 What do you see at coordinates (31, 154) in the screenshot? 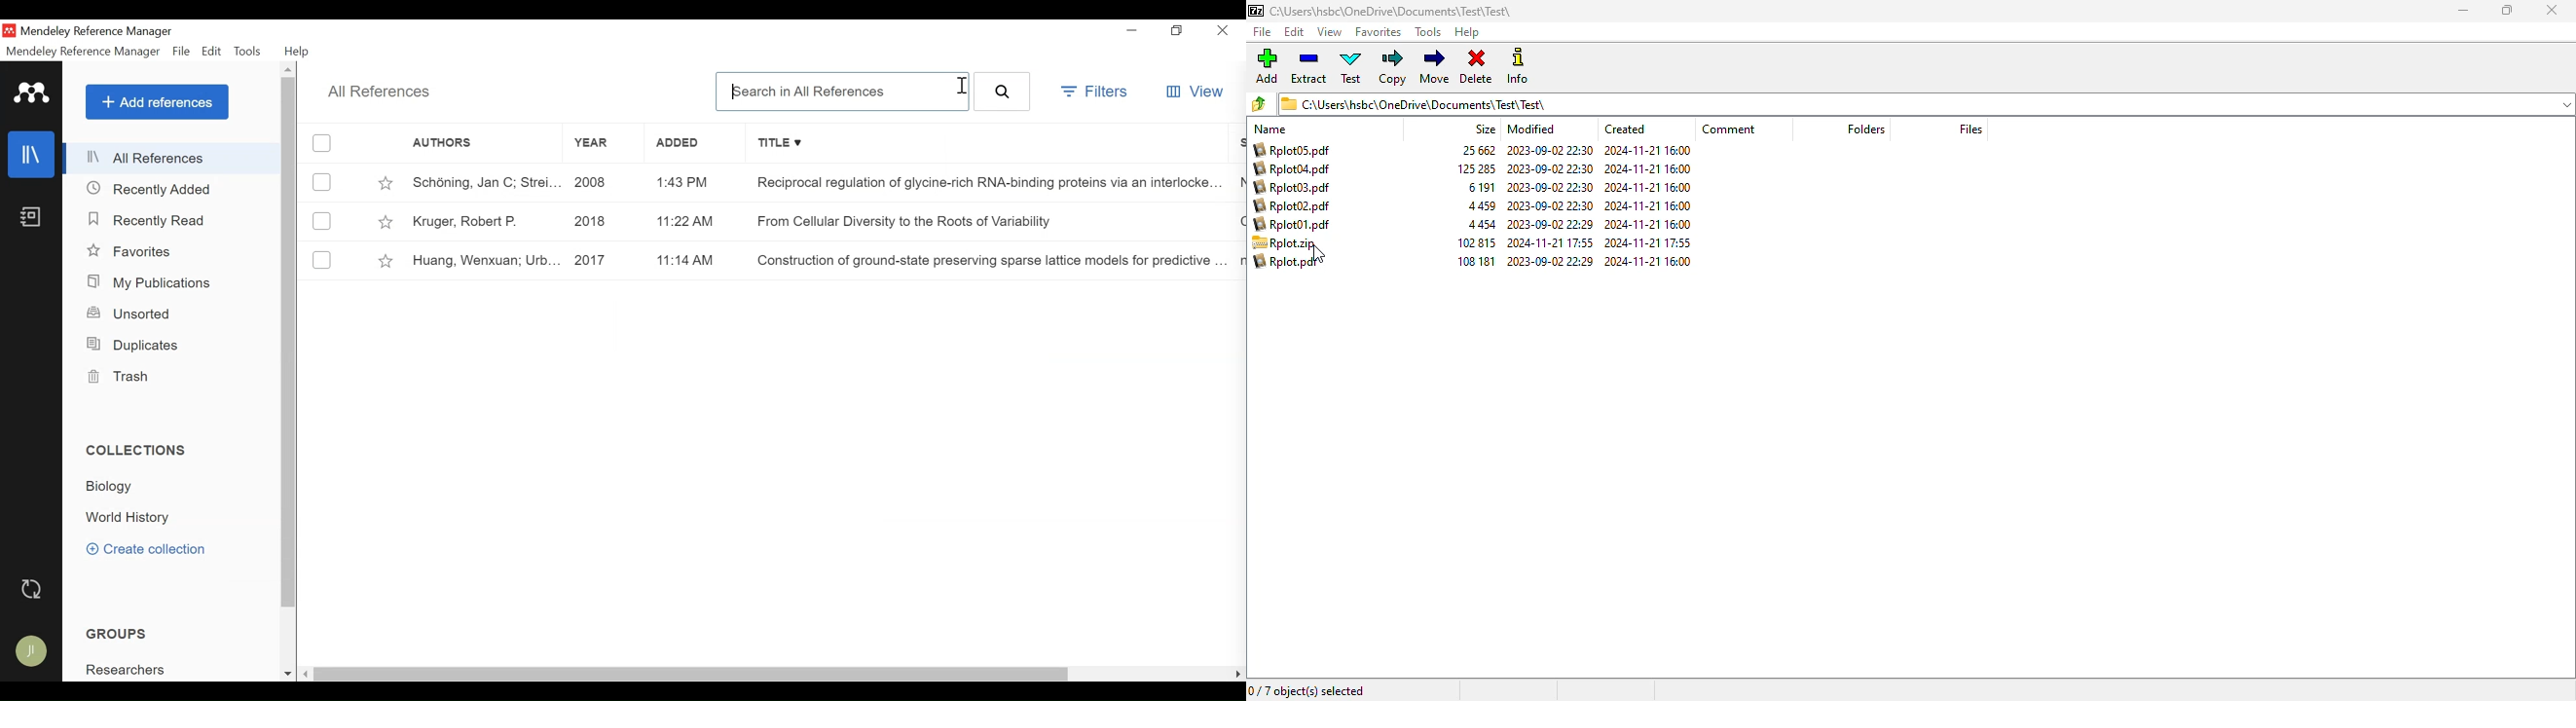
I see `Library` at bounding box center [31, 154].